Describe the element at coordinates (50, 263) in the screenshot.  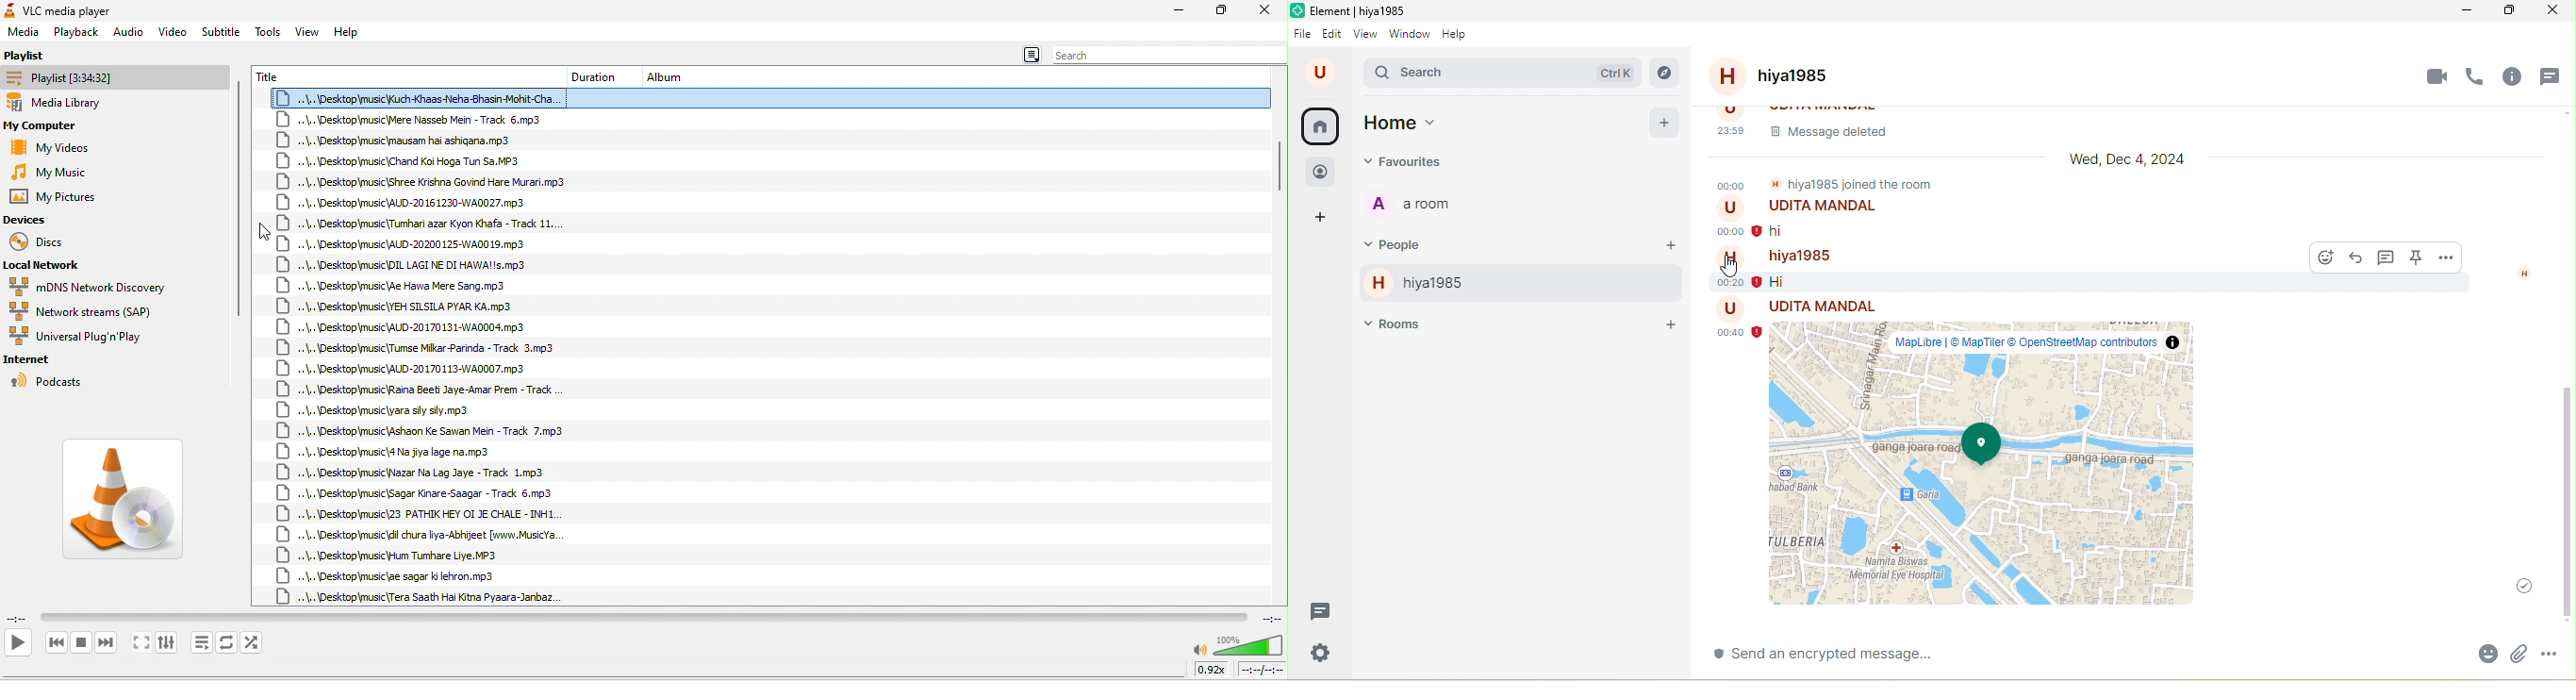
I see `local network` at that location.